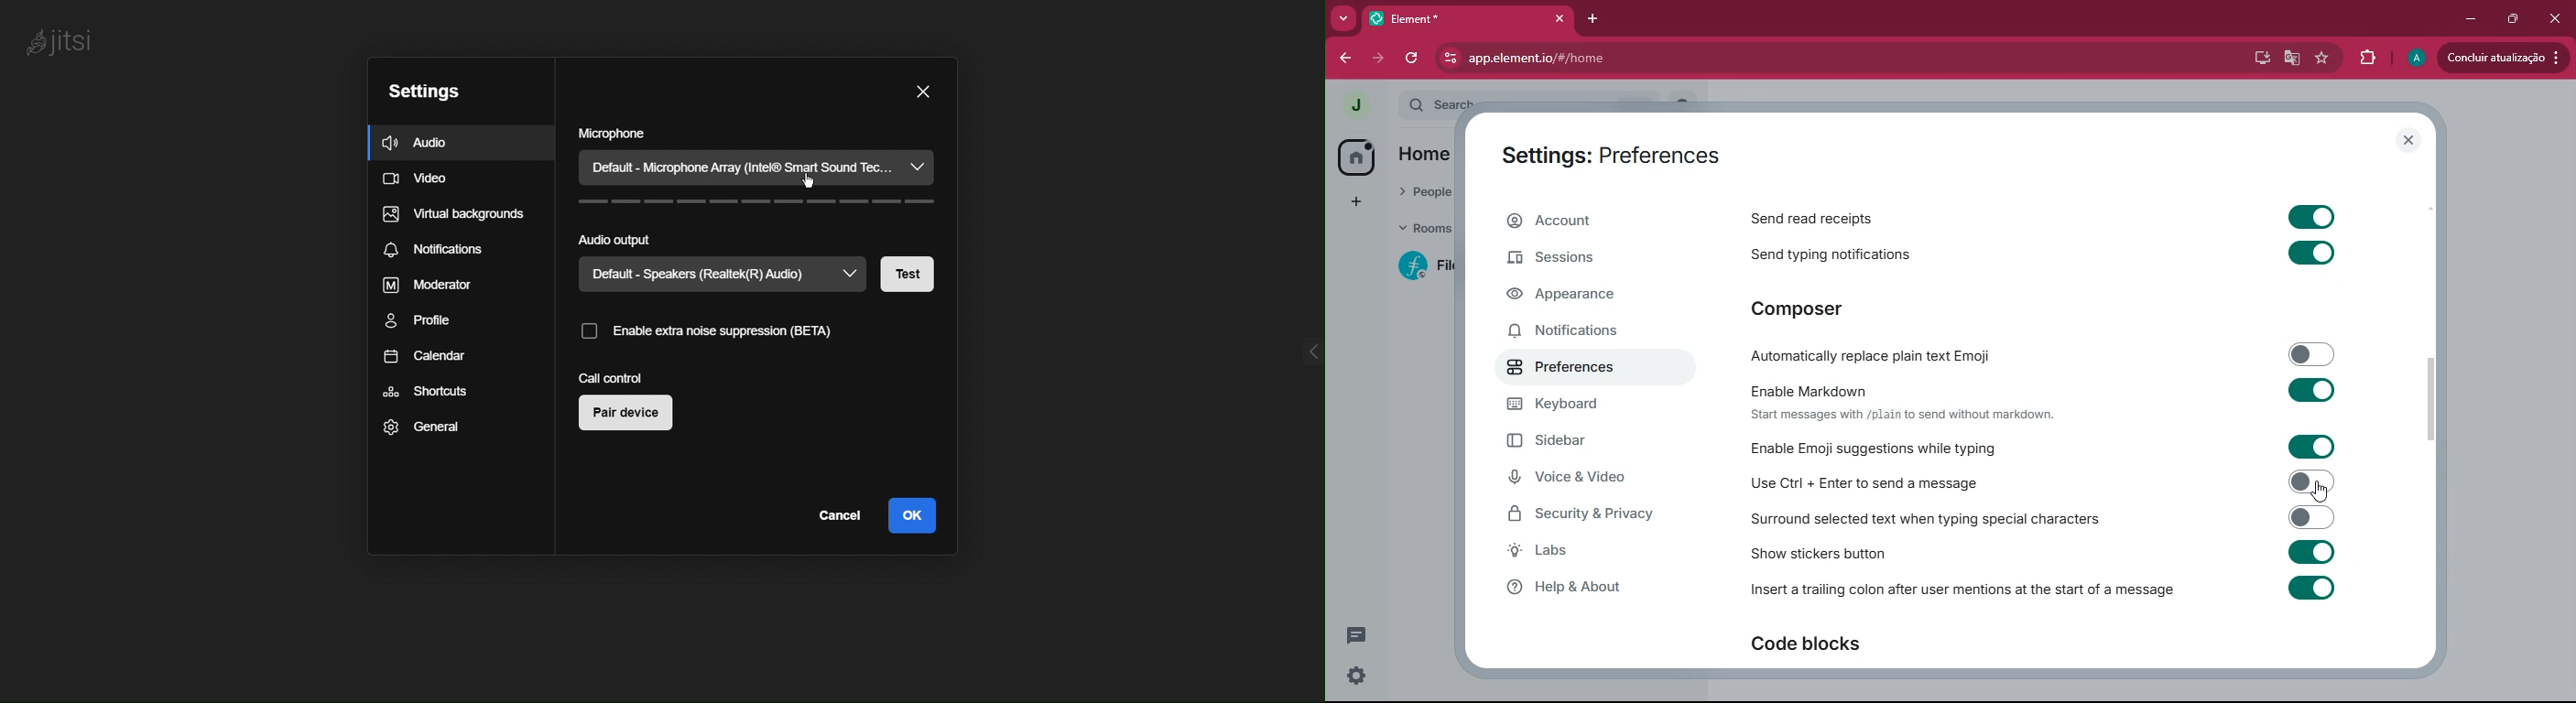 The height and width of the screenshot is (728, 2576). I want to click on send typing notifications, so click(1825, 256).